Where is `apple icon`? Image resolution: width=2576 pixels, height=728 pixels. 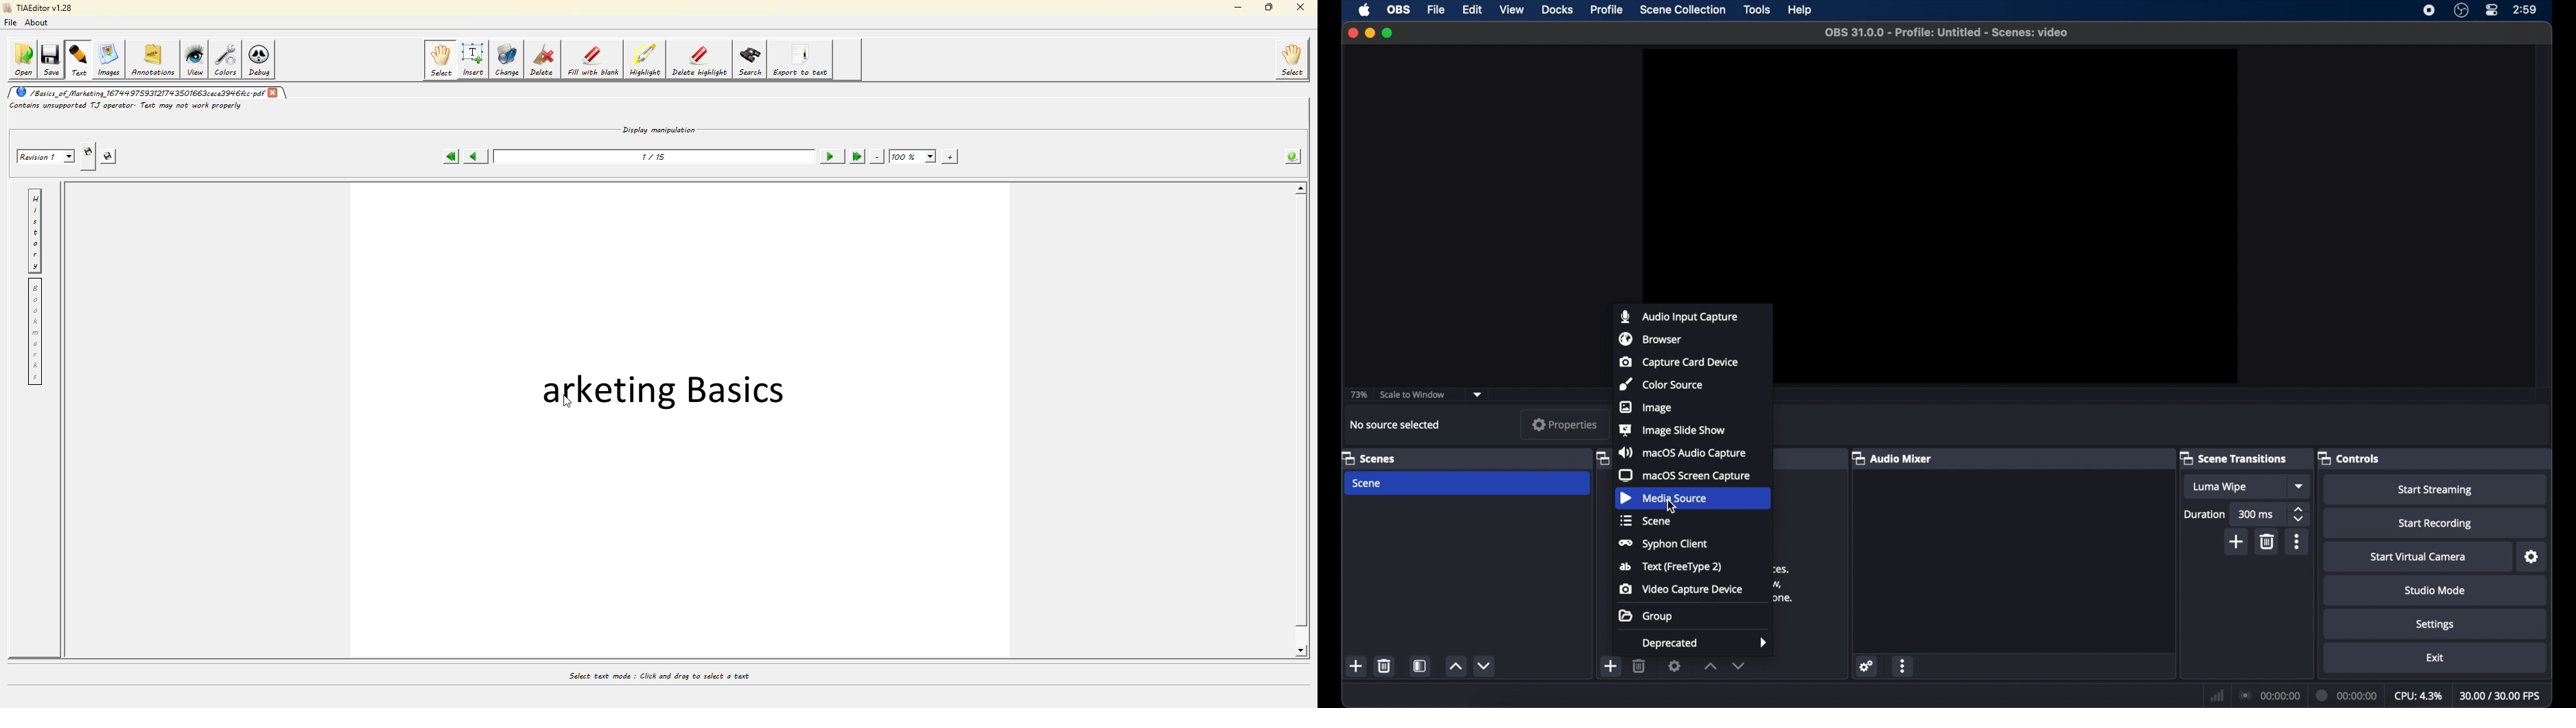 apple icon is located at coordinates (1365, 10).